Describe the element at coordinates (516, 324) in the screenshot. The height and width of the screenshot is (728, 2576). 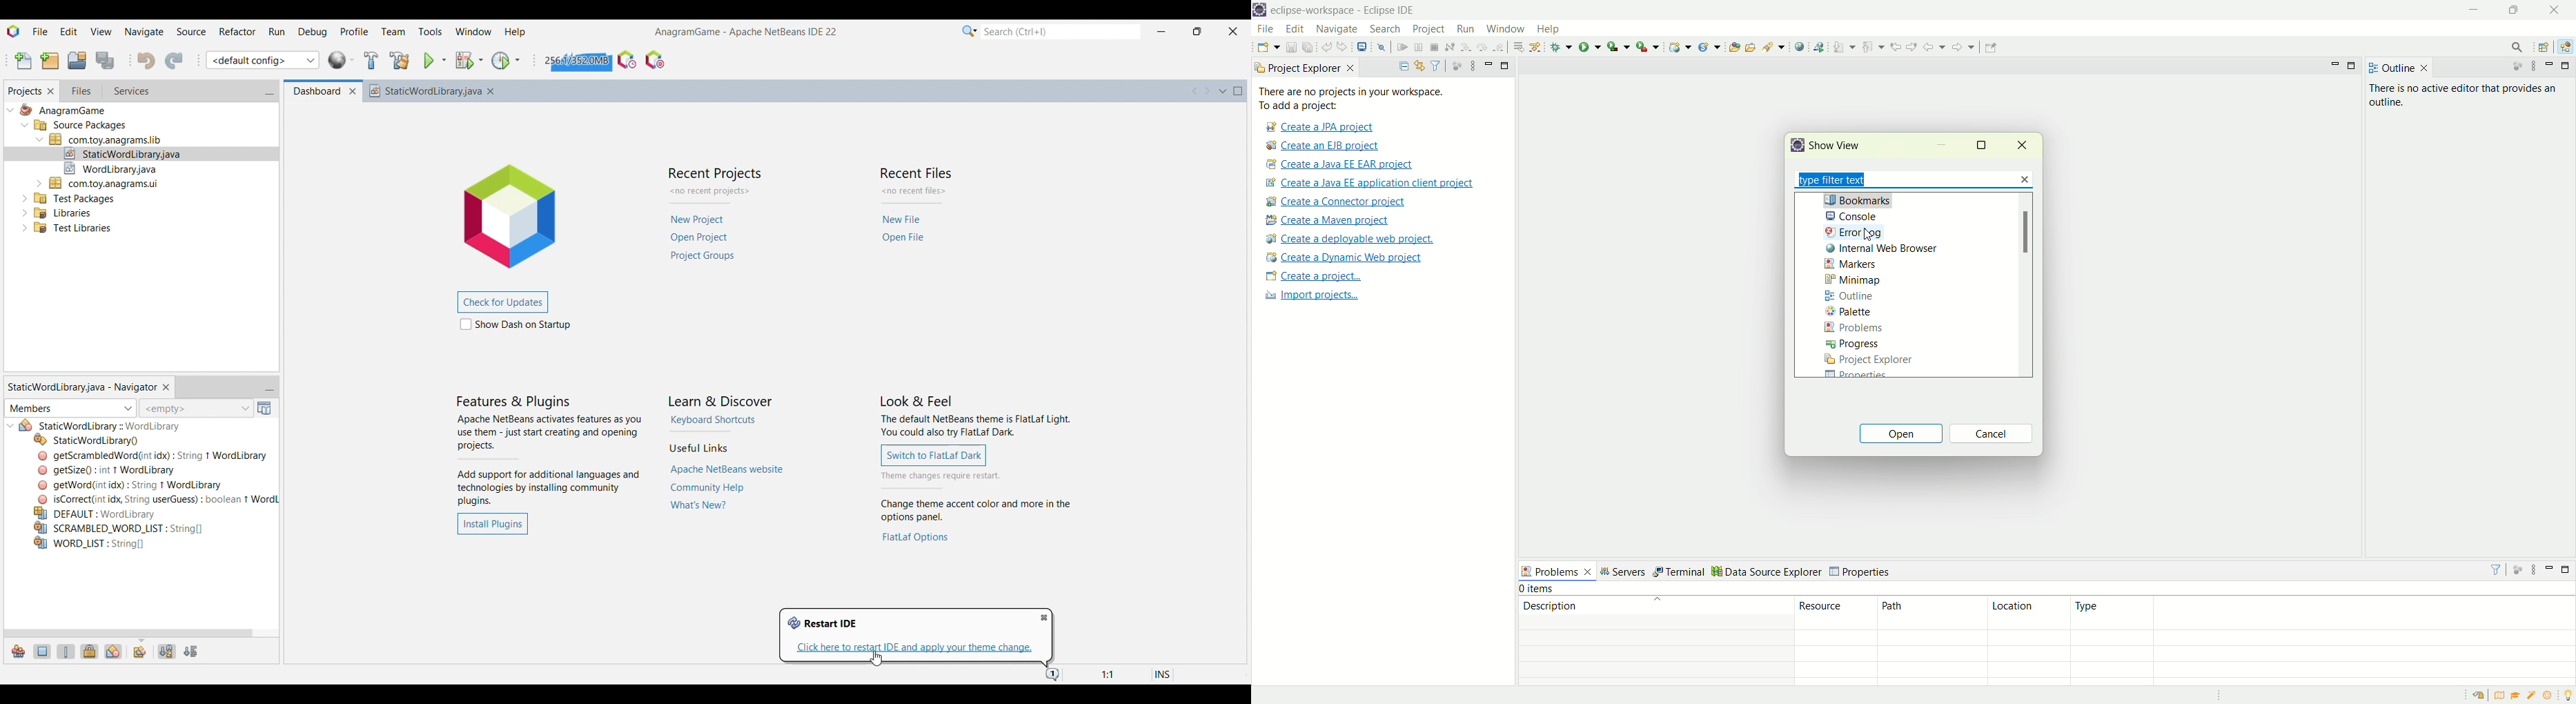
I see `Show Dash on startup` at that location.